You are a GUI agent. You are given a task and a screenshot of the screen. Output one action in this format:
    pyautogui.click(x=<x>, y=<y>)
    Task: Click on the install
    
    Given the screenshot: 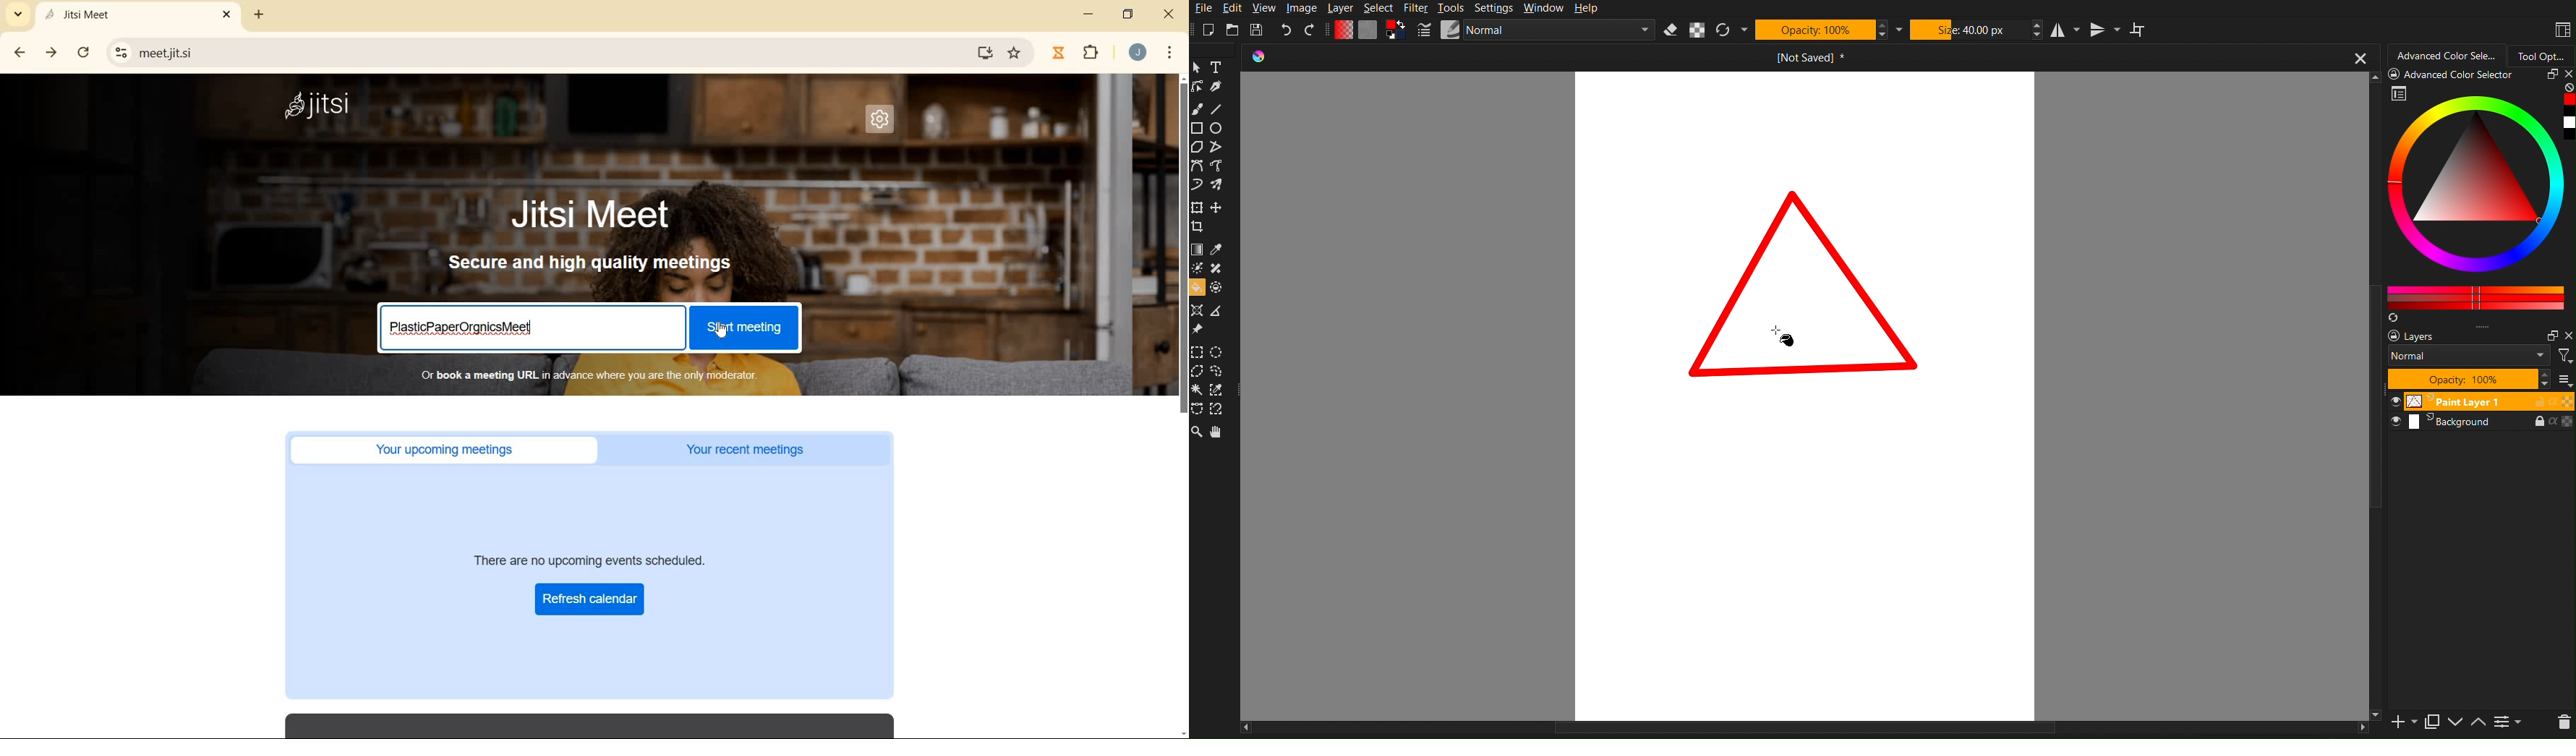 What is the action you would take?
    pyautogui.click(x=986, y=55)
    